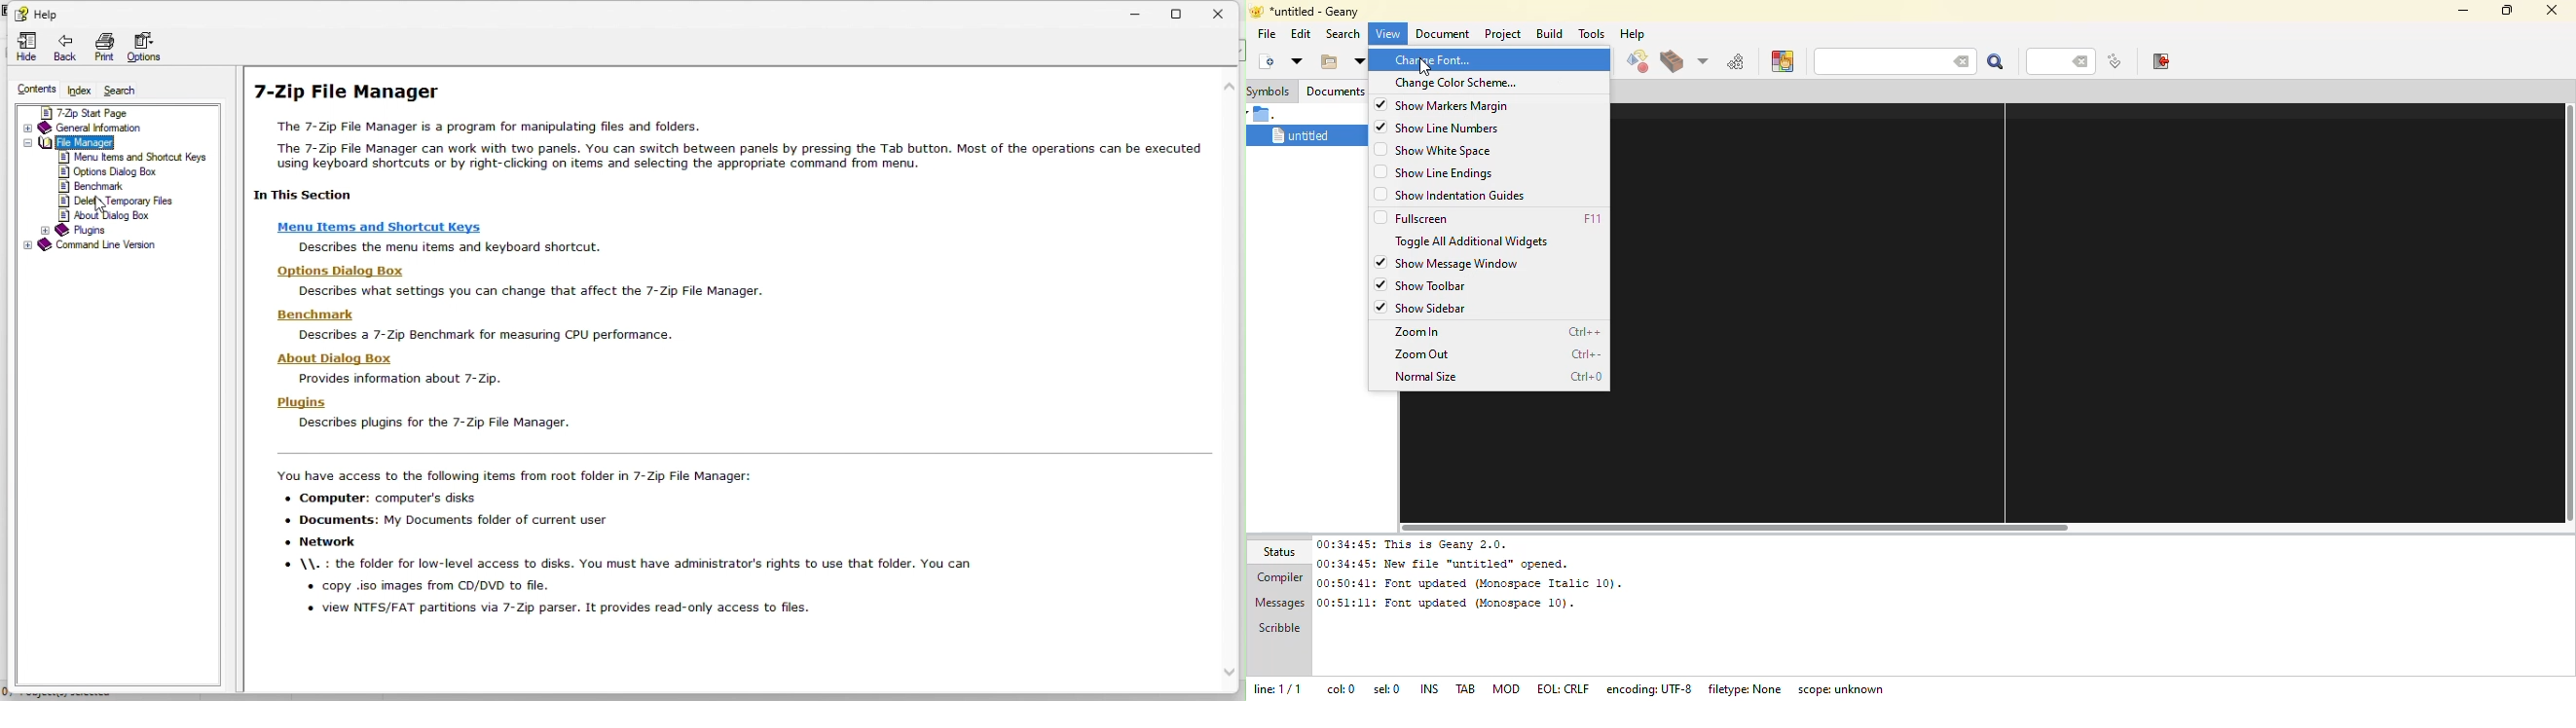  I want to click on 00:34:45: This is Geany 2.0.00:34:45: New file “untitled” opened.00:50:41: Font updated (Monospace Italic 10). 00:51:11: Font updated (Monospace 10)., so click(1468, 573).